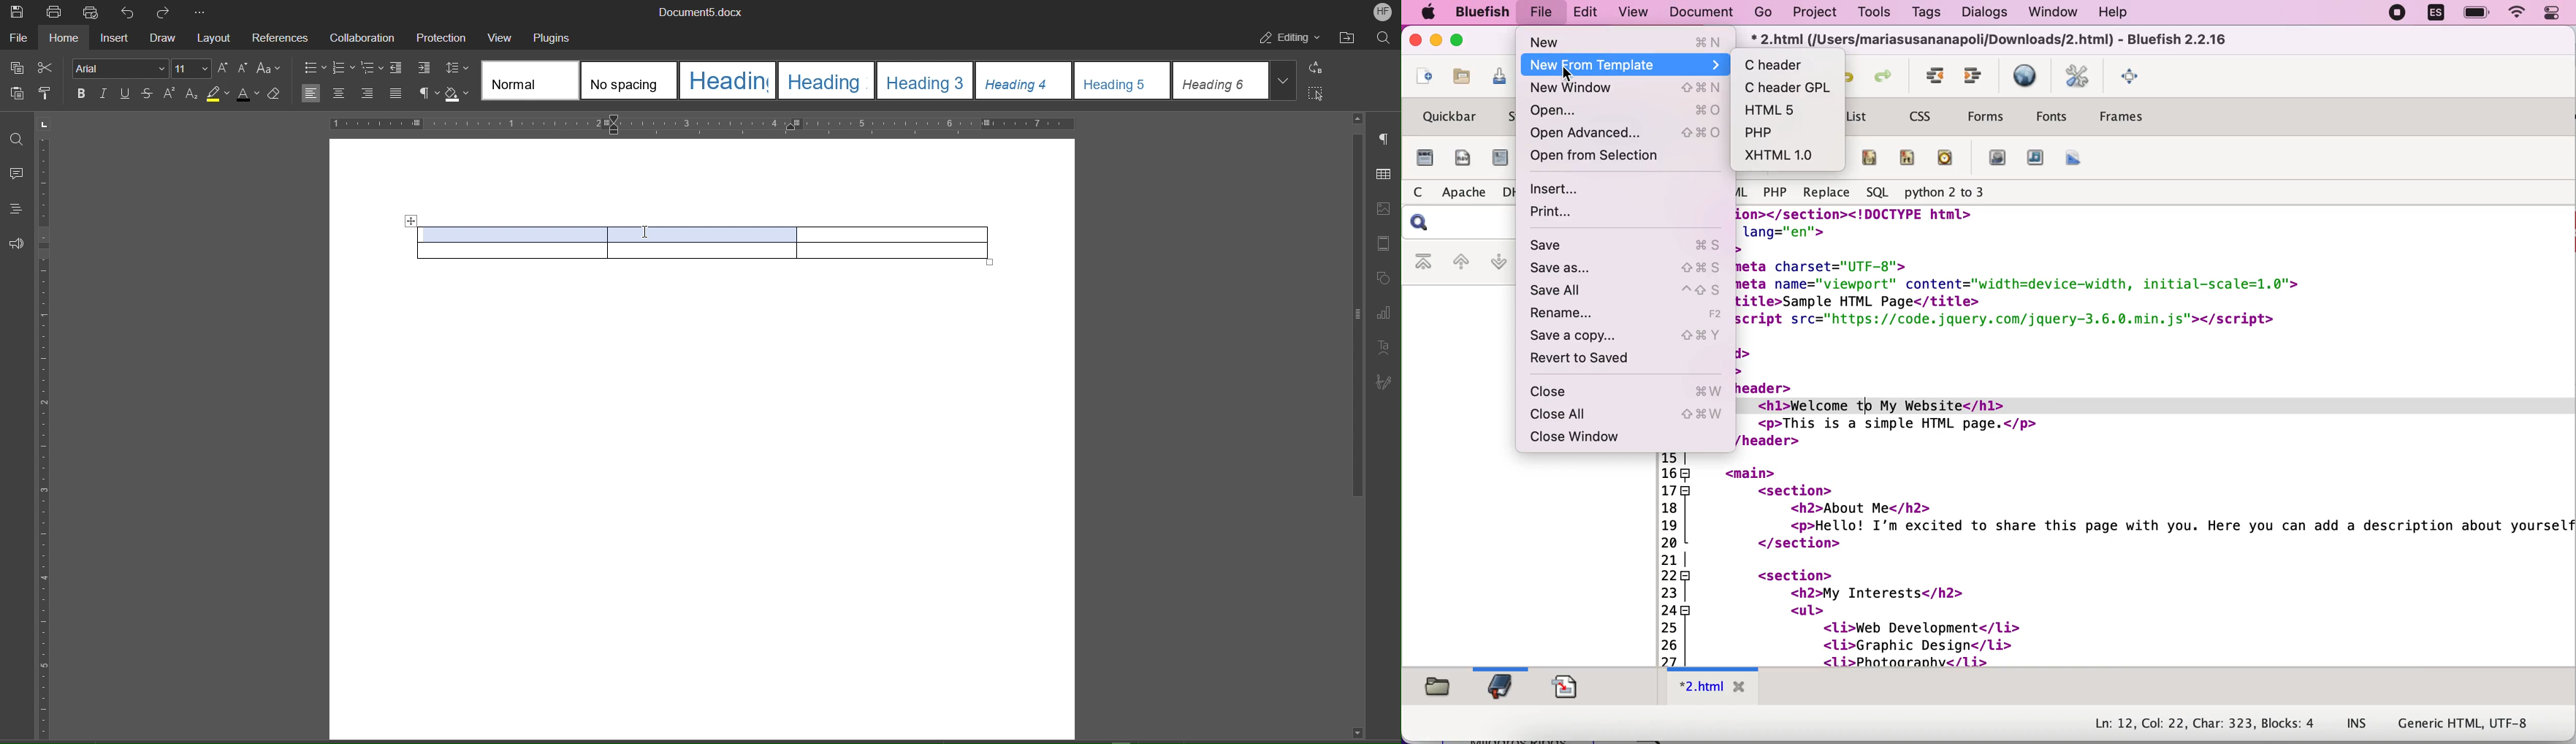  I want to click on insert, so click(1608, 189).